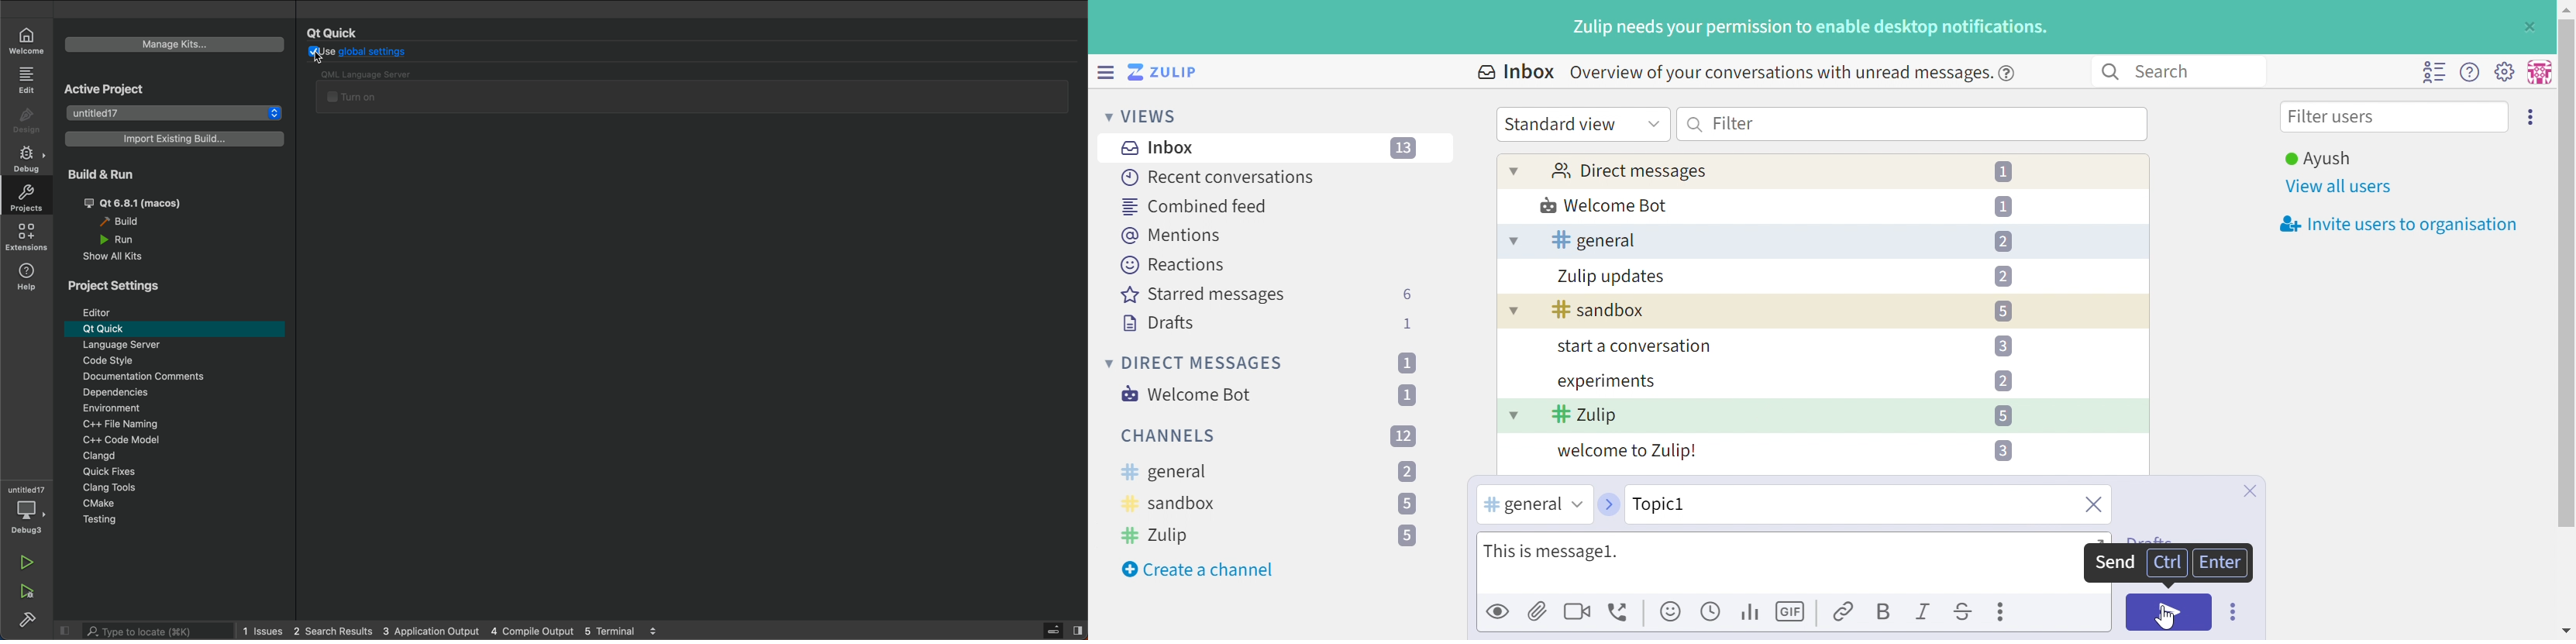 This screenshot has height=644, width=2576. What do you see at coordinates (1204, 363) in the screenshot?
I see `DIRECT MESSAGES` at bounding box center [1204, 363].